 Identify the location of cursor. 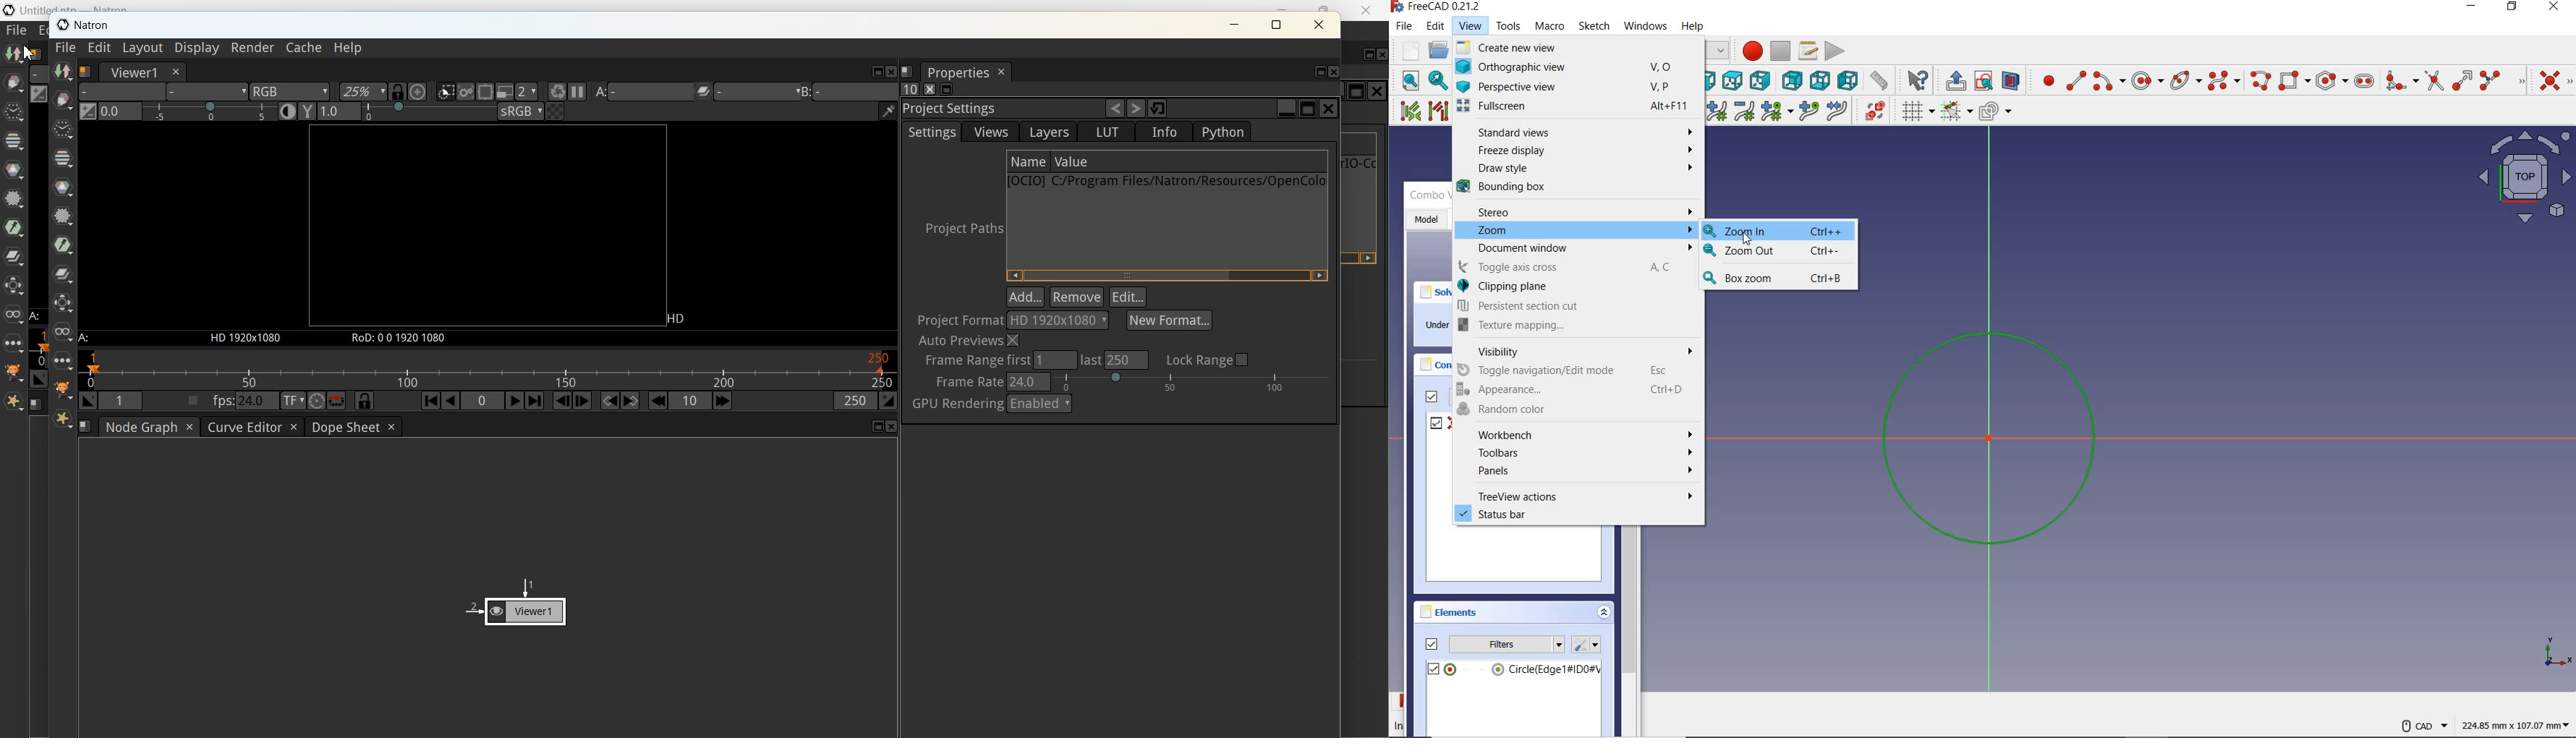
(1749, 242).